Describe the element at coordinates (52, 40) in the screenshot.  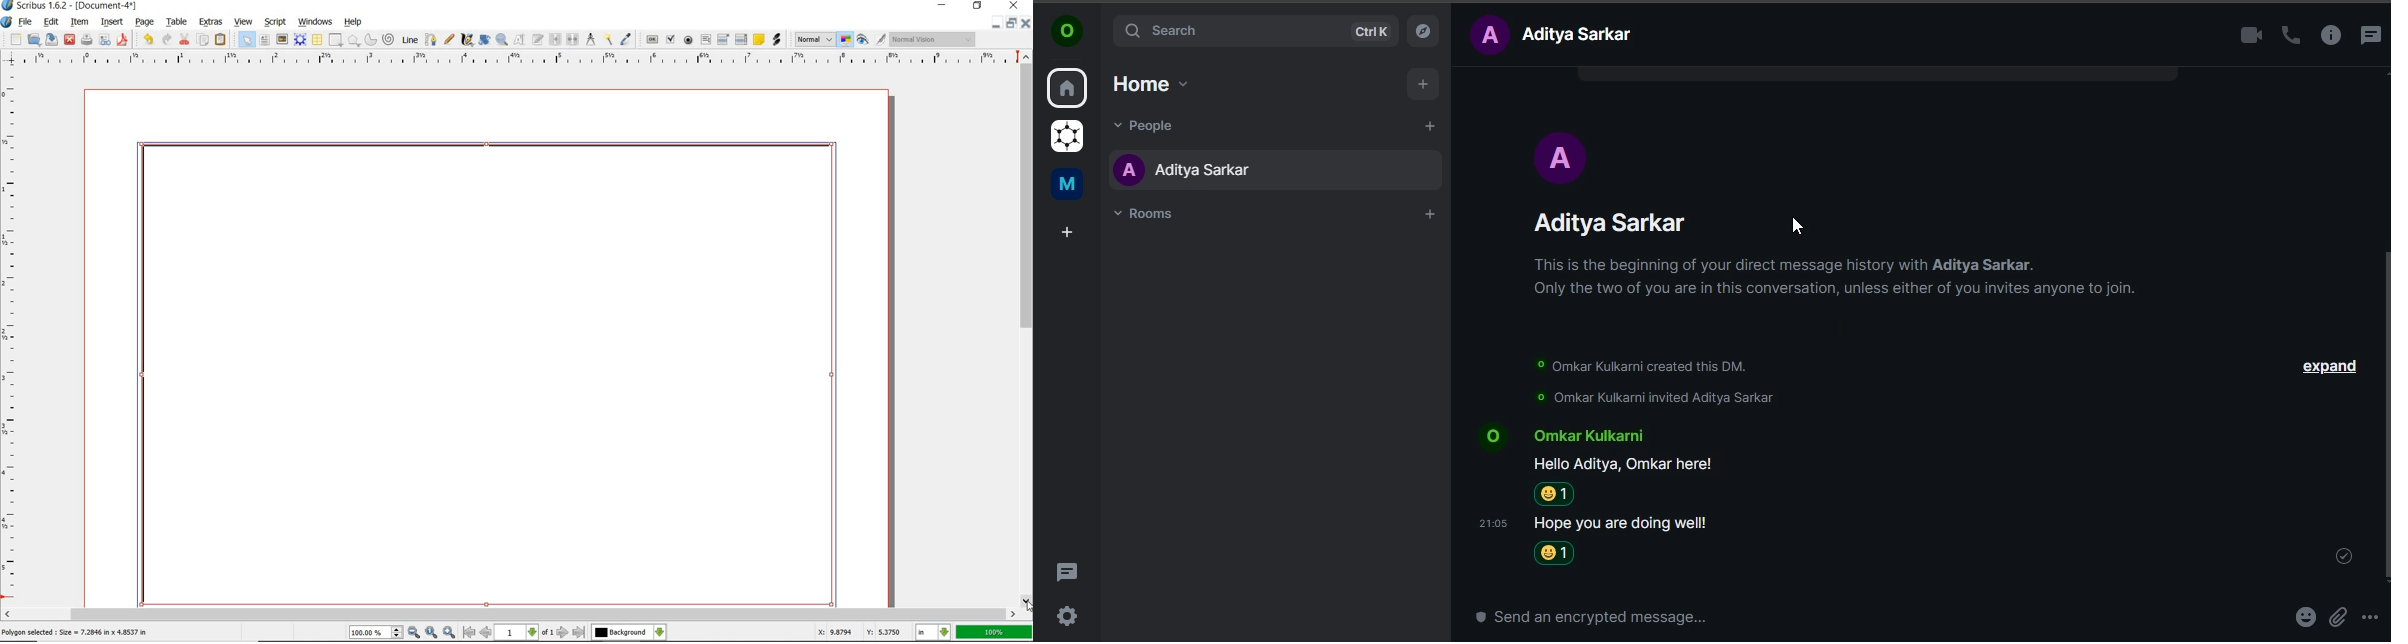
I see `save` at that location.